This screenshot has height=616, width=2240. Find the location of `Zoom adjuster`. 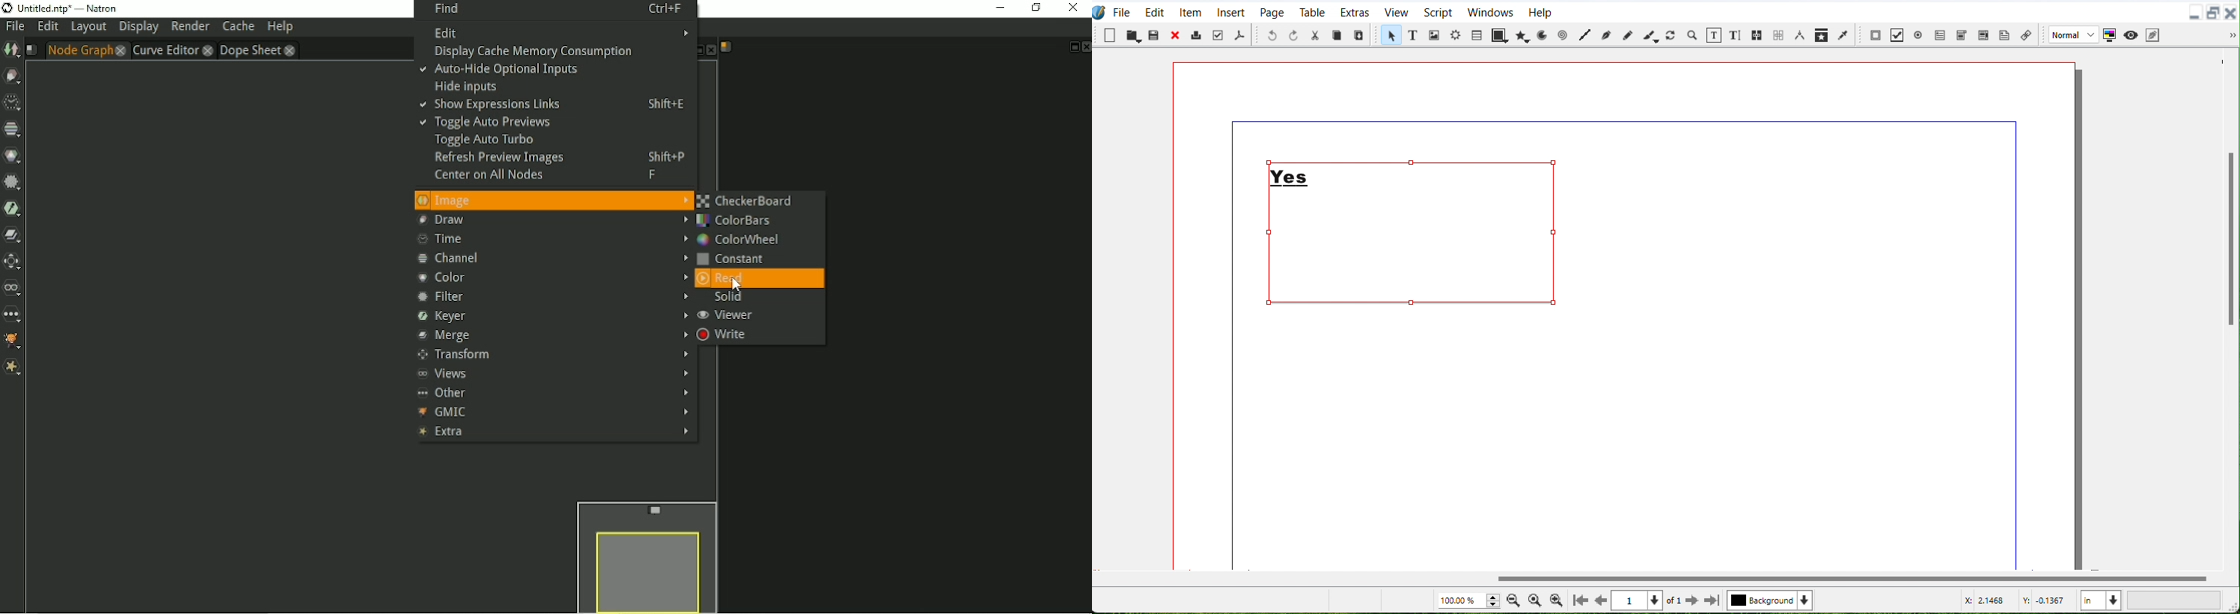

Zoom adjuster is located at coordinates (1468, 601).